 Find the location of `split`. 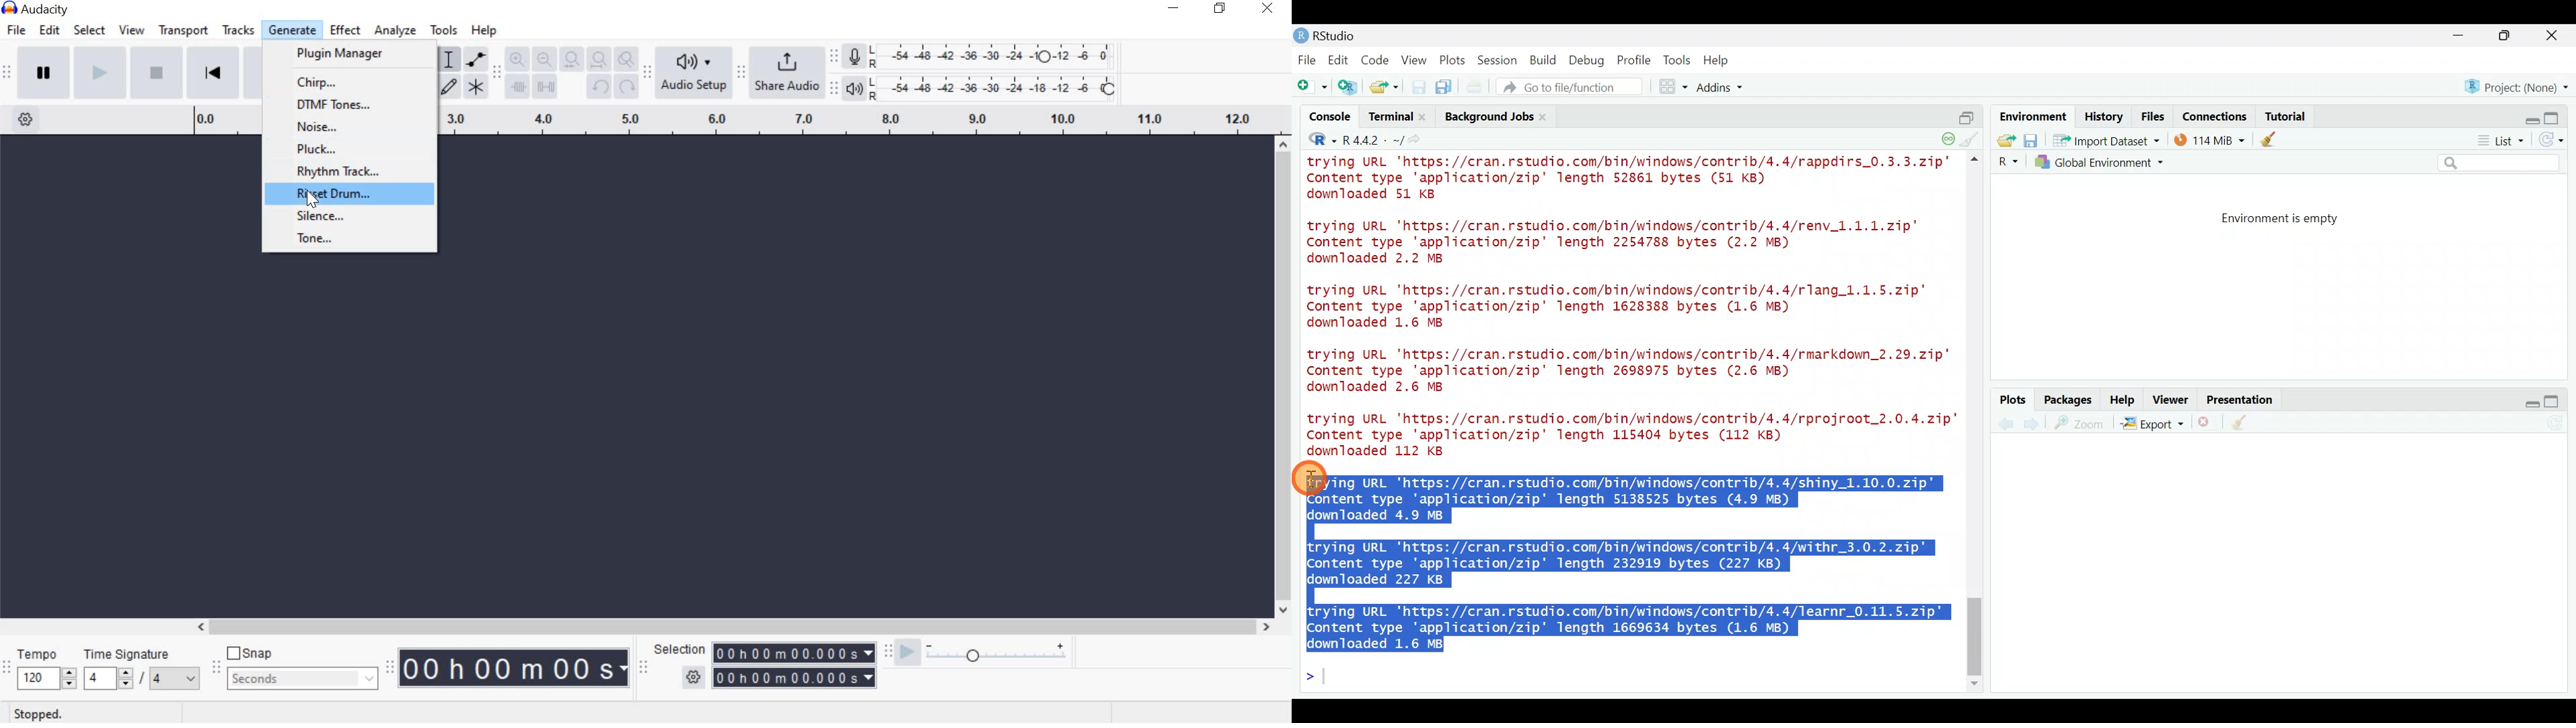

split is located at coordinates (1966, 112).